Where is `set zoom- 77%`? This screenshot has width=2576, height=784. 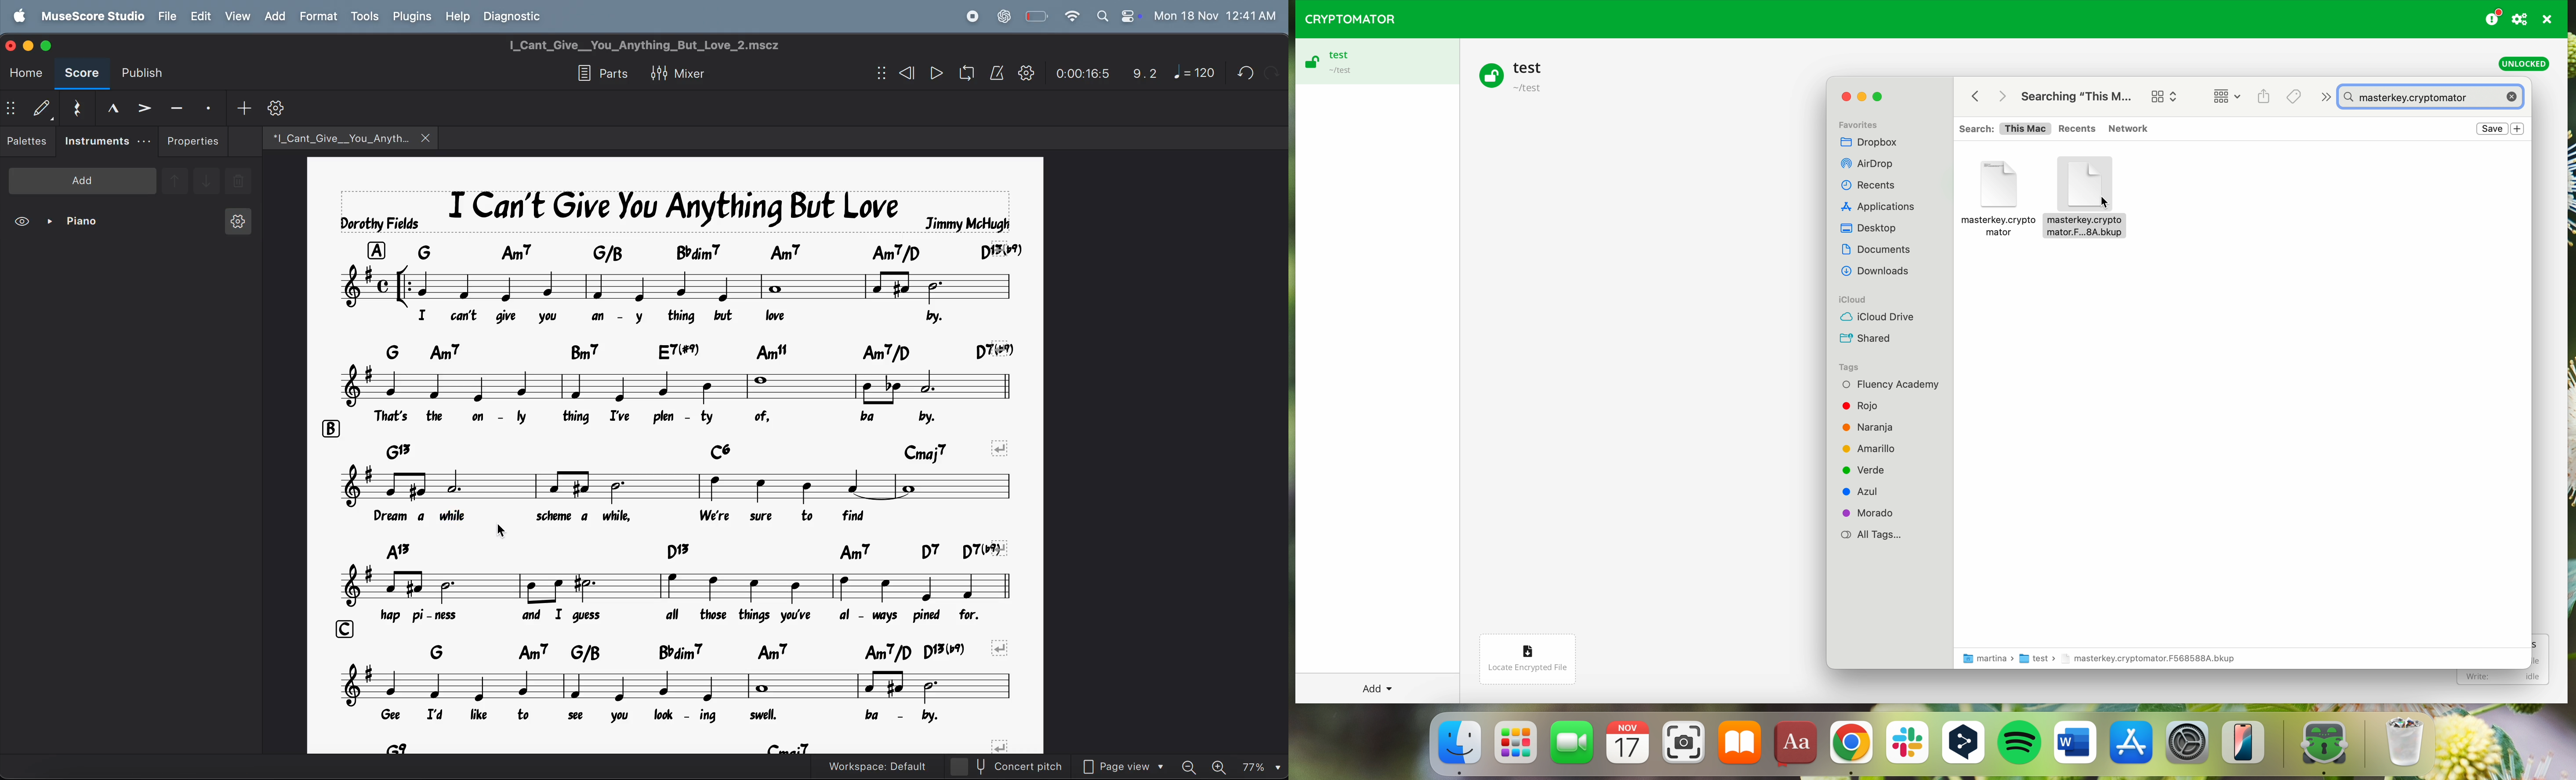 set zoom- 77% is located at coordinates (1263, 766).